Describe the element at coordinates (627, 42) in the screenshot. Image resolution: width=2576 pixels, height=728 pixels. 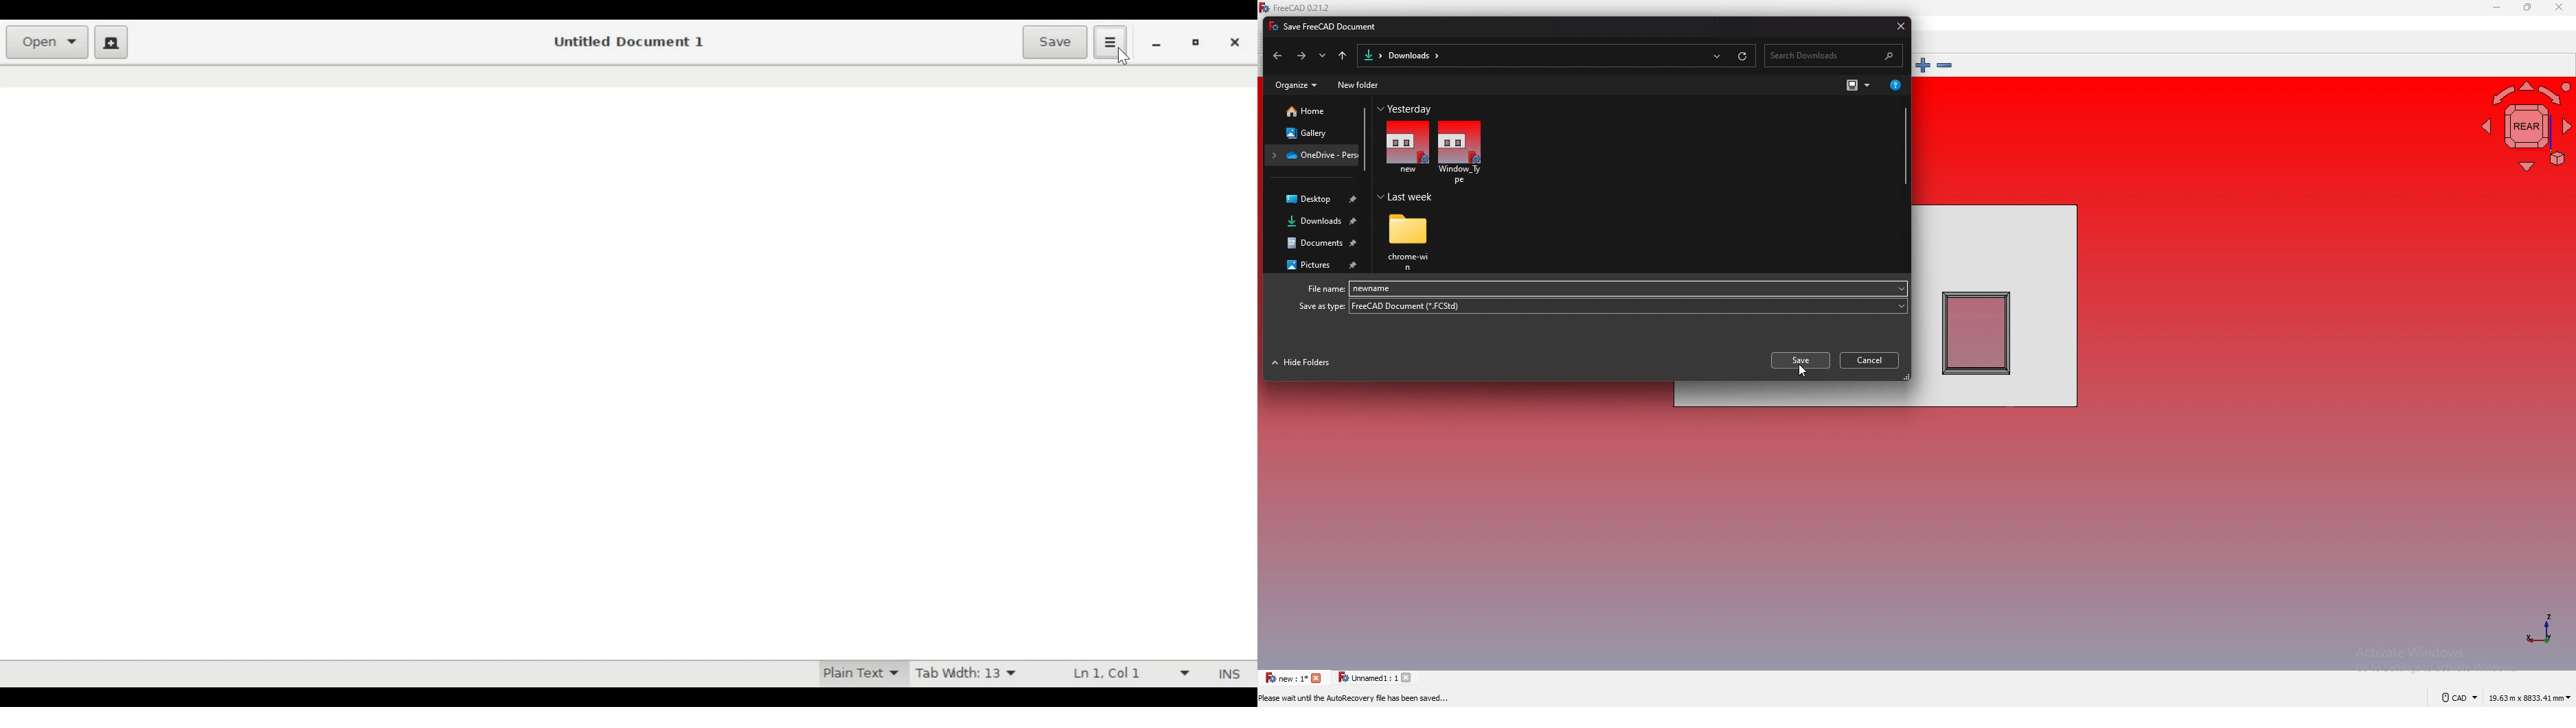
I see `Untitled Document 1` at that location.